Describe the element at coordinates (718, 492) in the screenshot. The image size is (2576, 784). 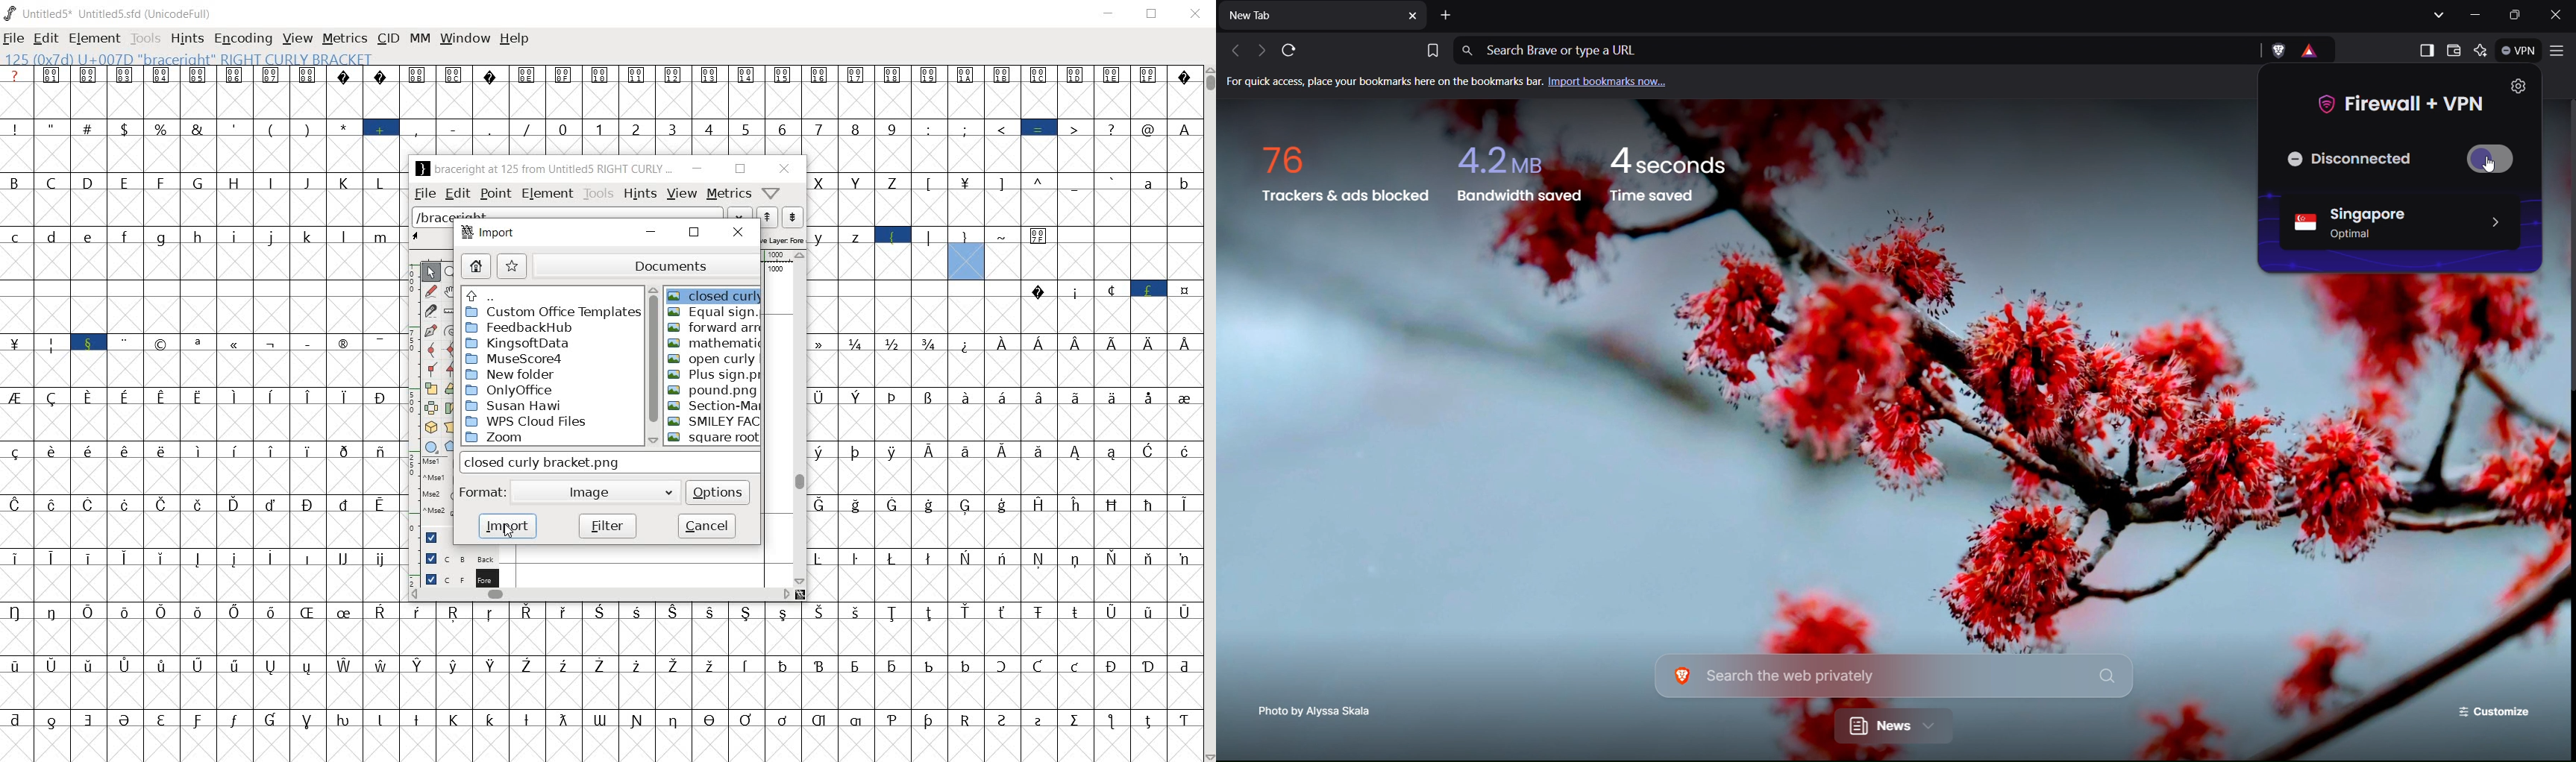
I see `options` at that location.